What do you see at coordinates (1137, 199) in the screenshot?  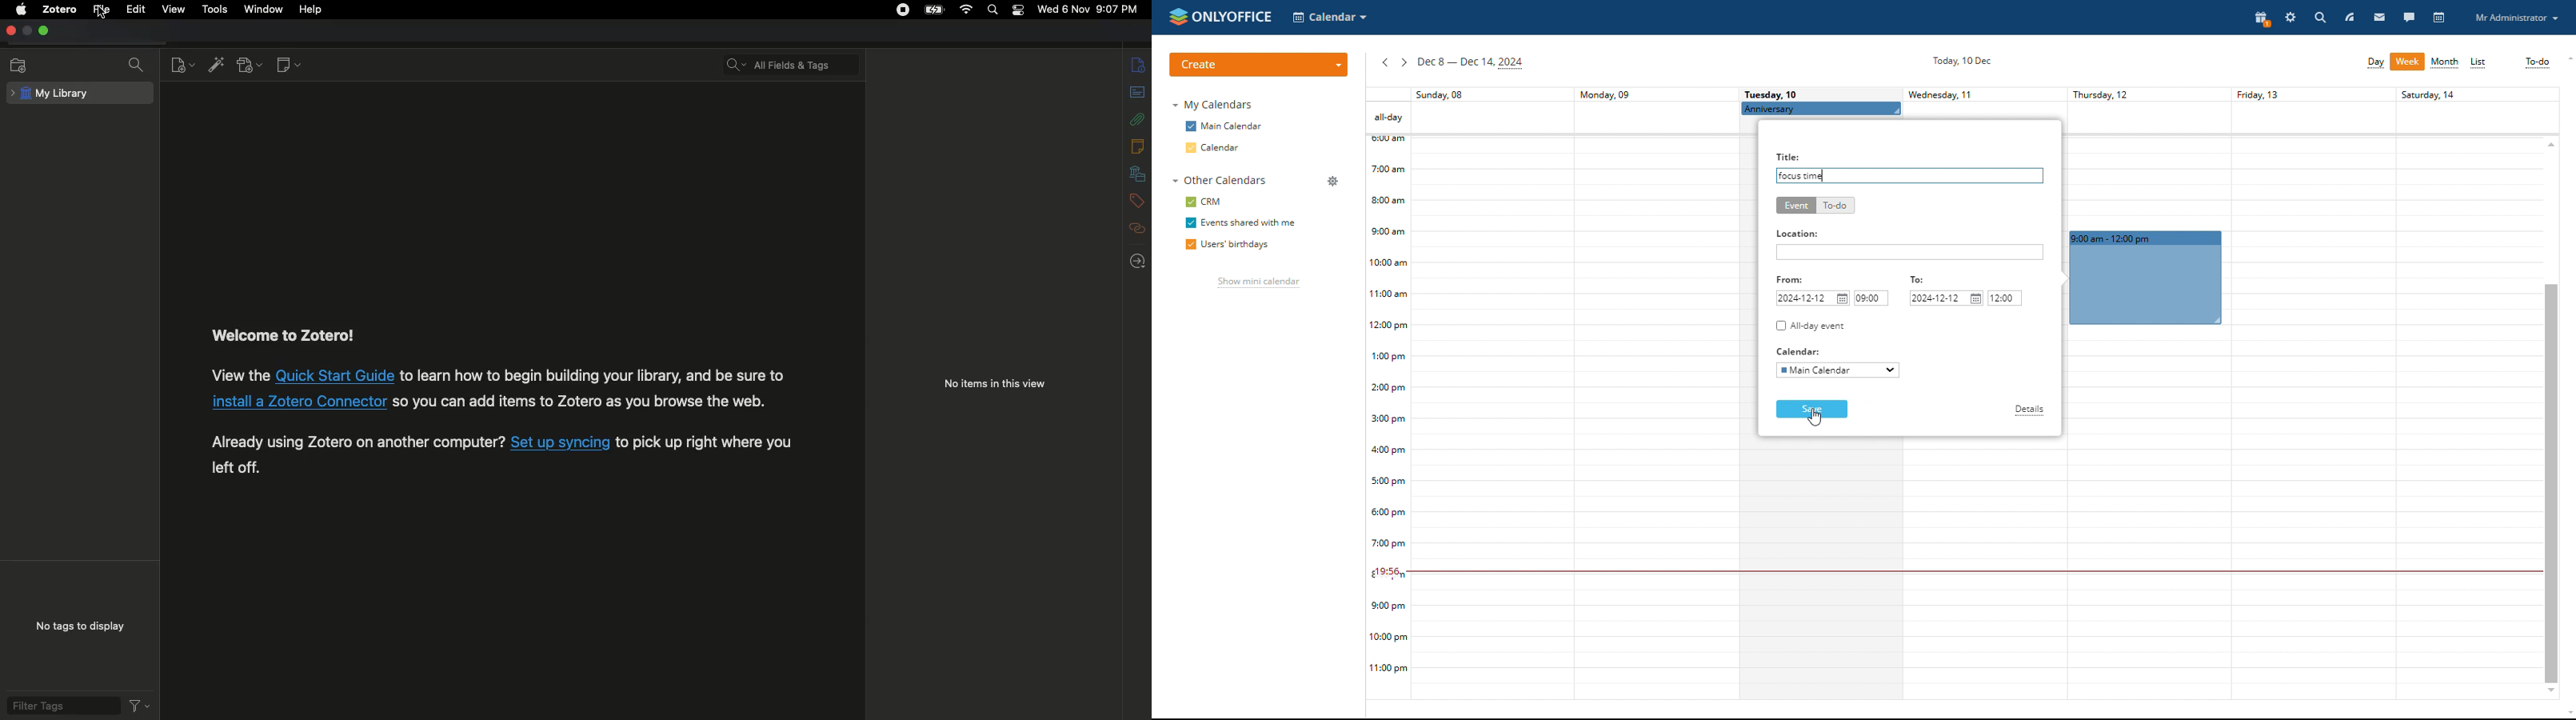 I see `Tags` at bounding box center [1137, 199].